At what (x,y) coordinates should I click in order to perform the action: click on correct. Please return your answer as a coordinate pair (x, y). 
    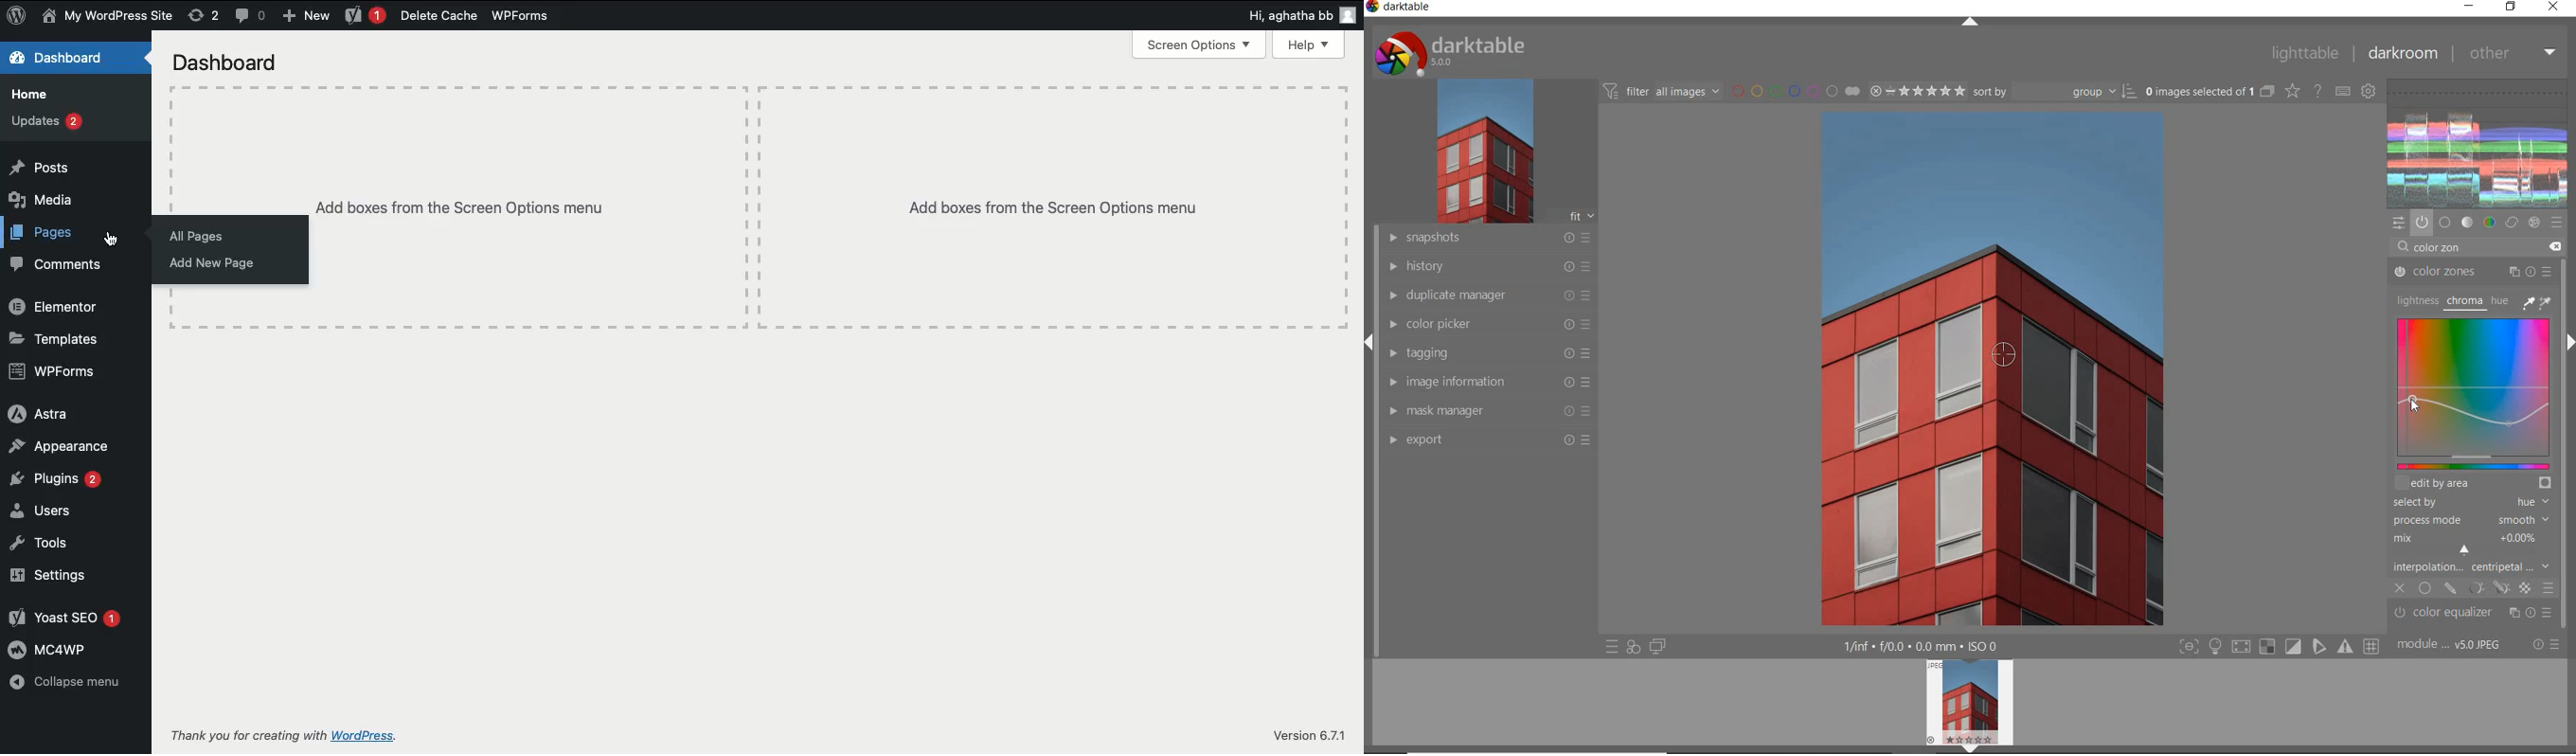
    Looking at the image, I should click on (2513, 223).